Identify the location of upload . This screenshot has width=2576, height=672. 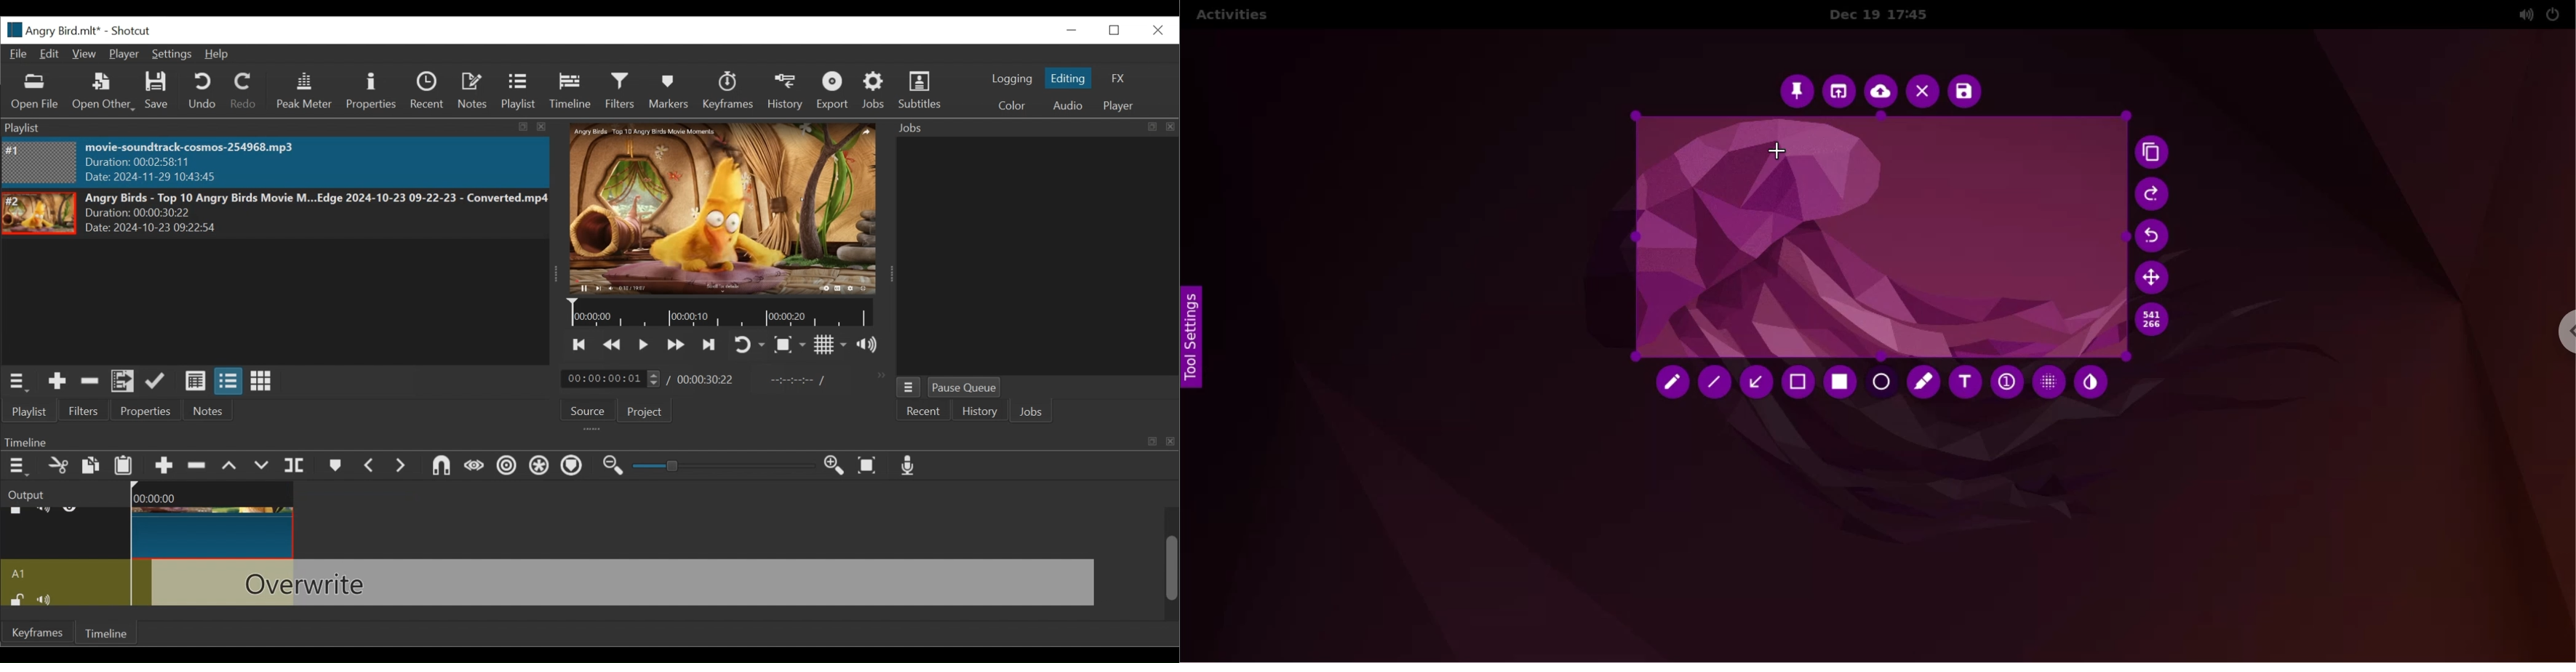
(1881, 93).